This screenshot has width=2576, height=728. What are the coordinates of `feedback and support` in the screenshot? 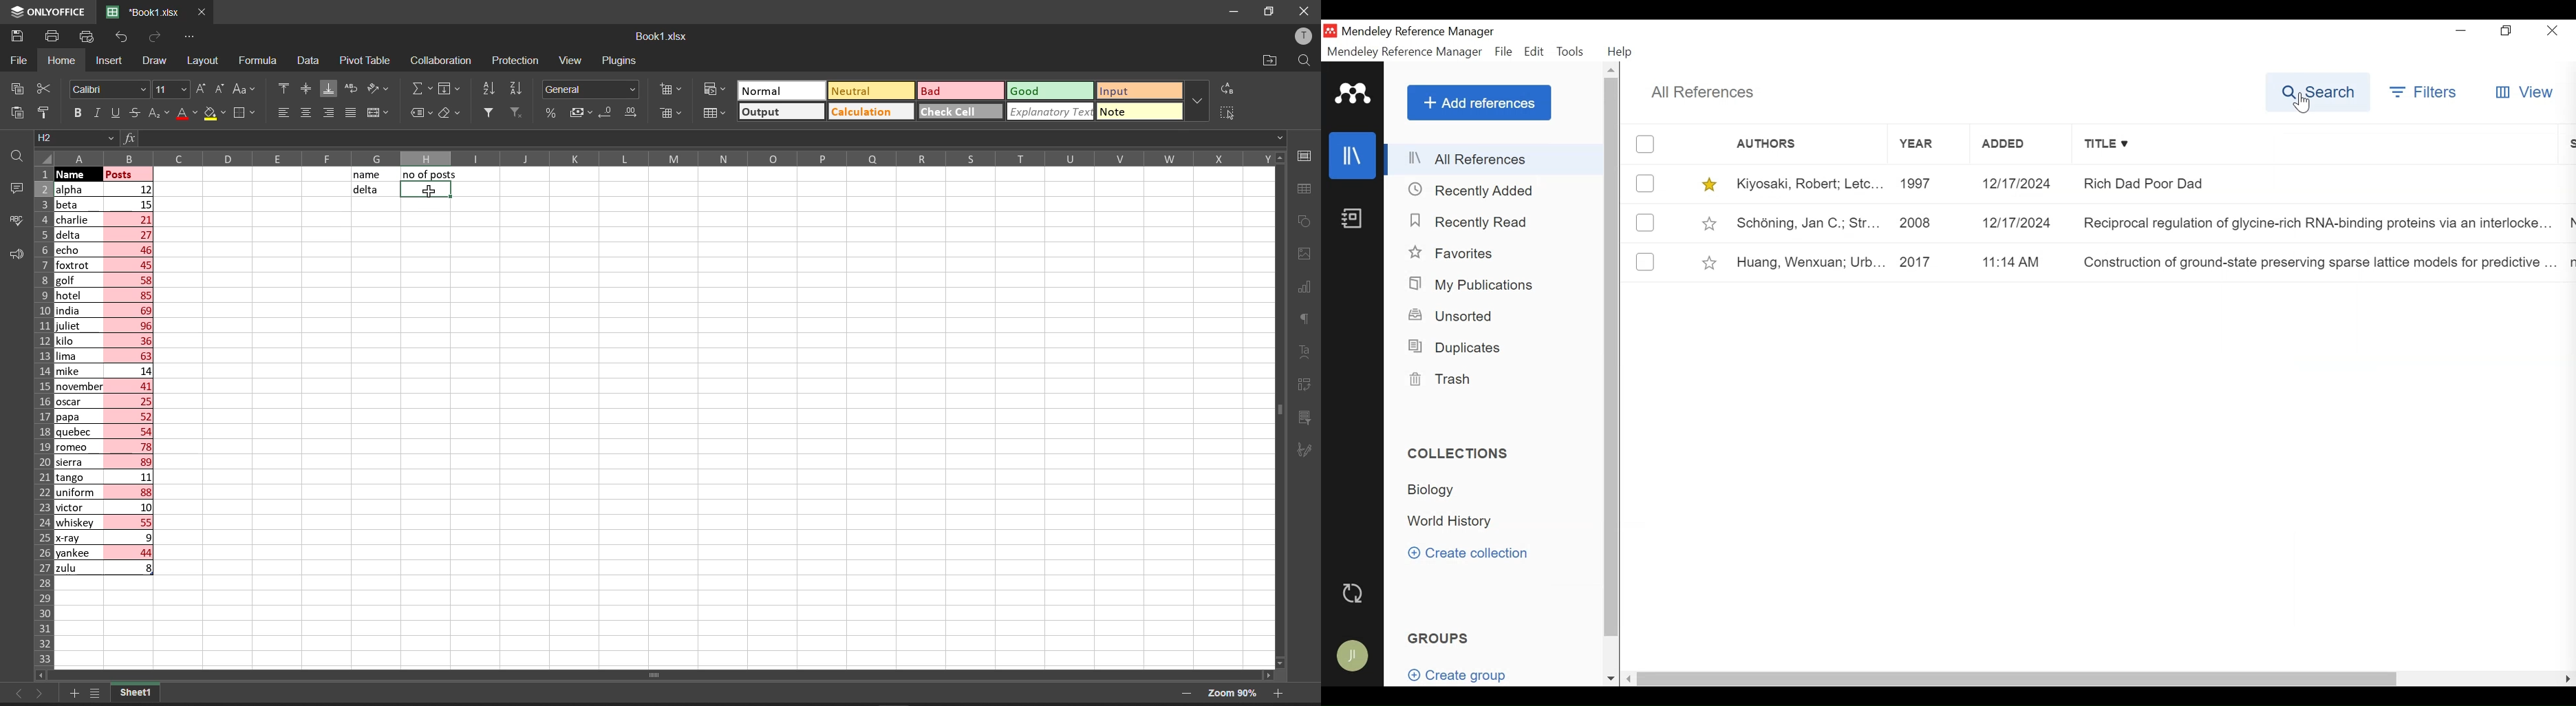 It's located at (12, 255).